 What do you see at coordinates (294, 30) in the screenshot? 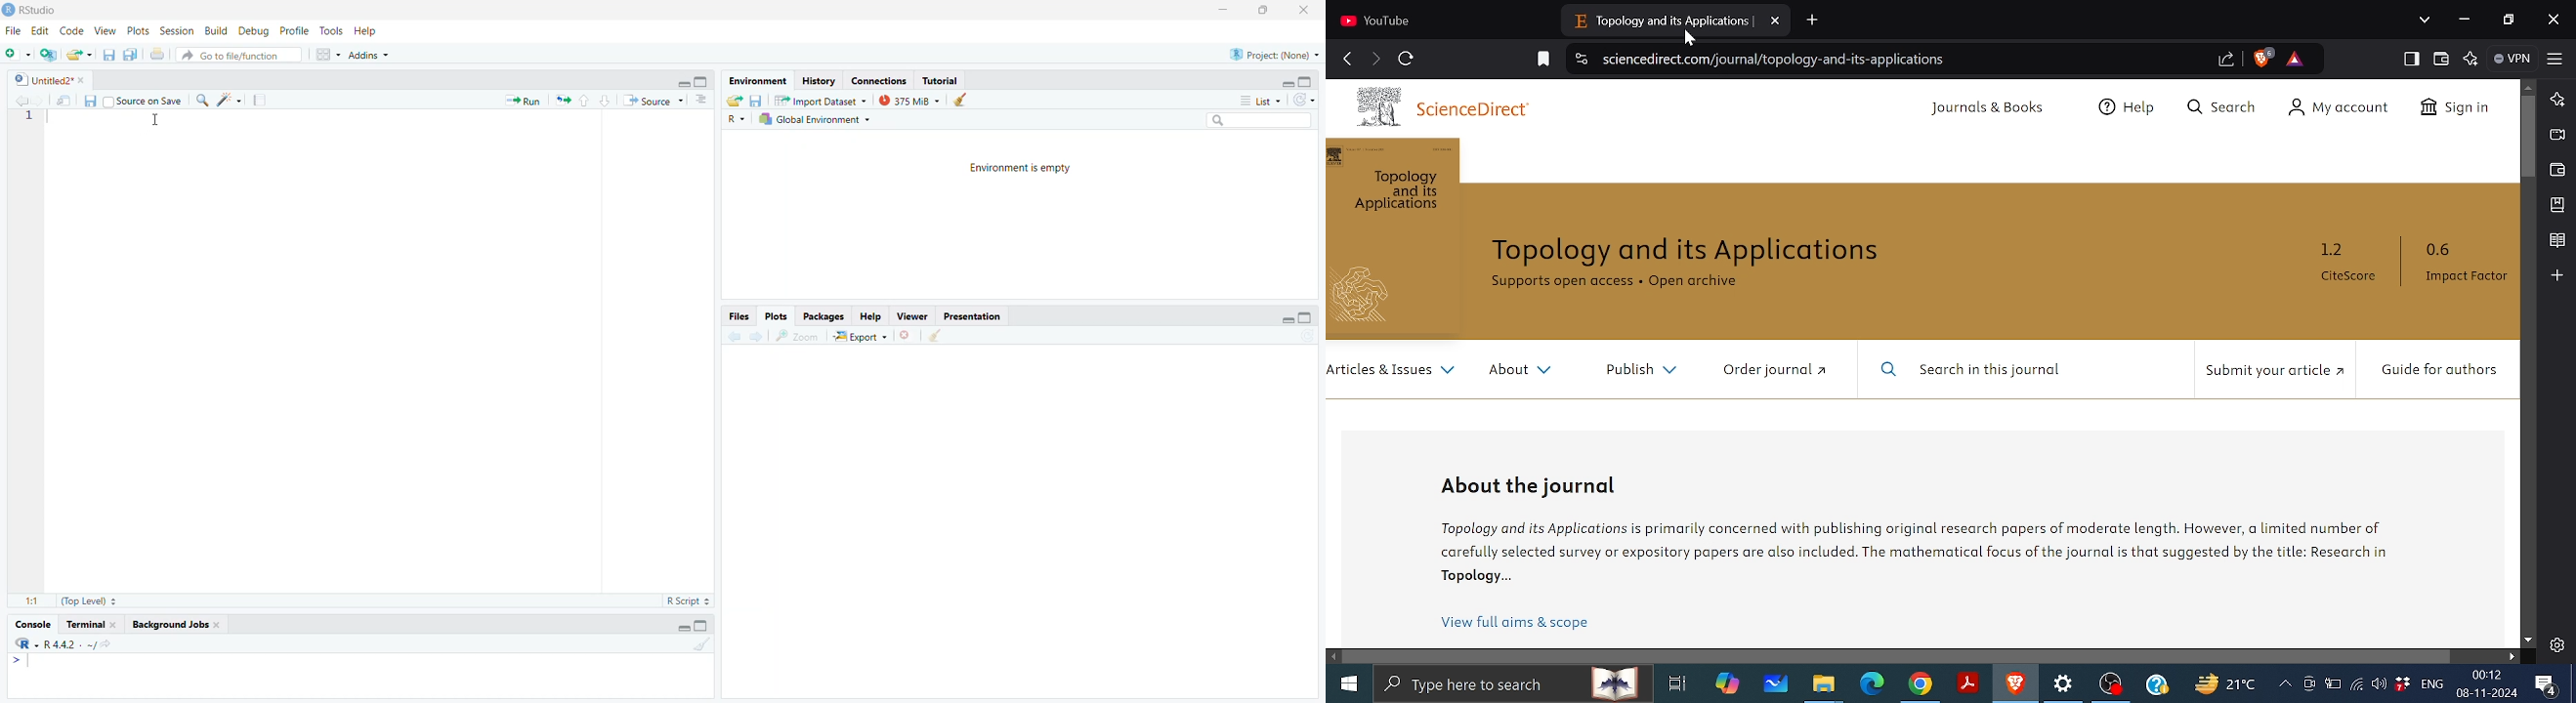
I see ` Profile` at bounding box center [294, 30].